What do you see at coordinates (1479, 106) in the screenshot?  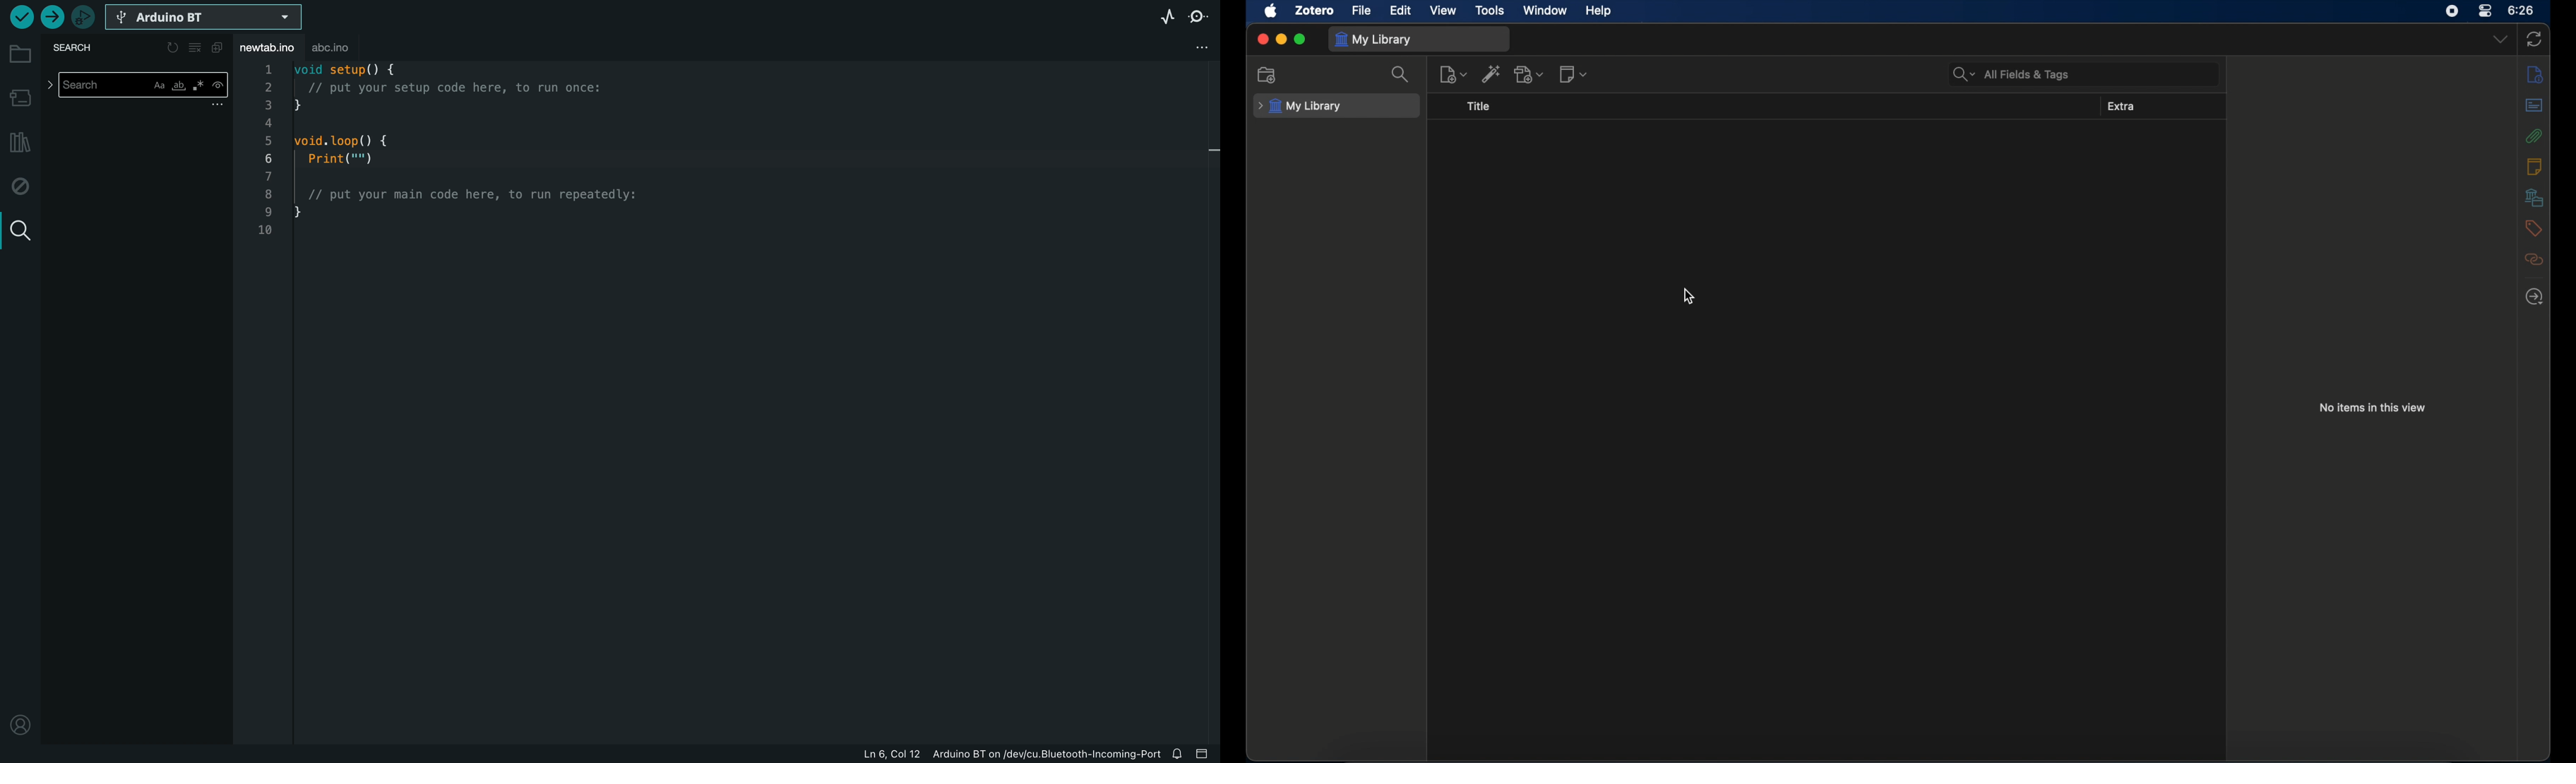 I see `title` at bounding box center [1479, 106].